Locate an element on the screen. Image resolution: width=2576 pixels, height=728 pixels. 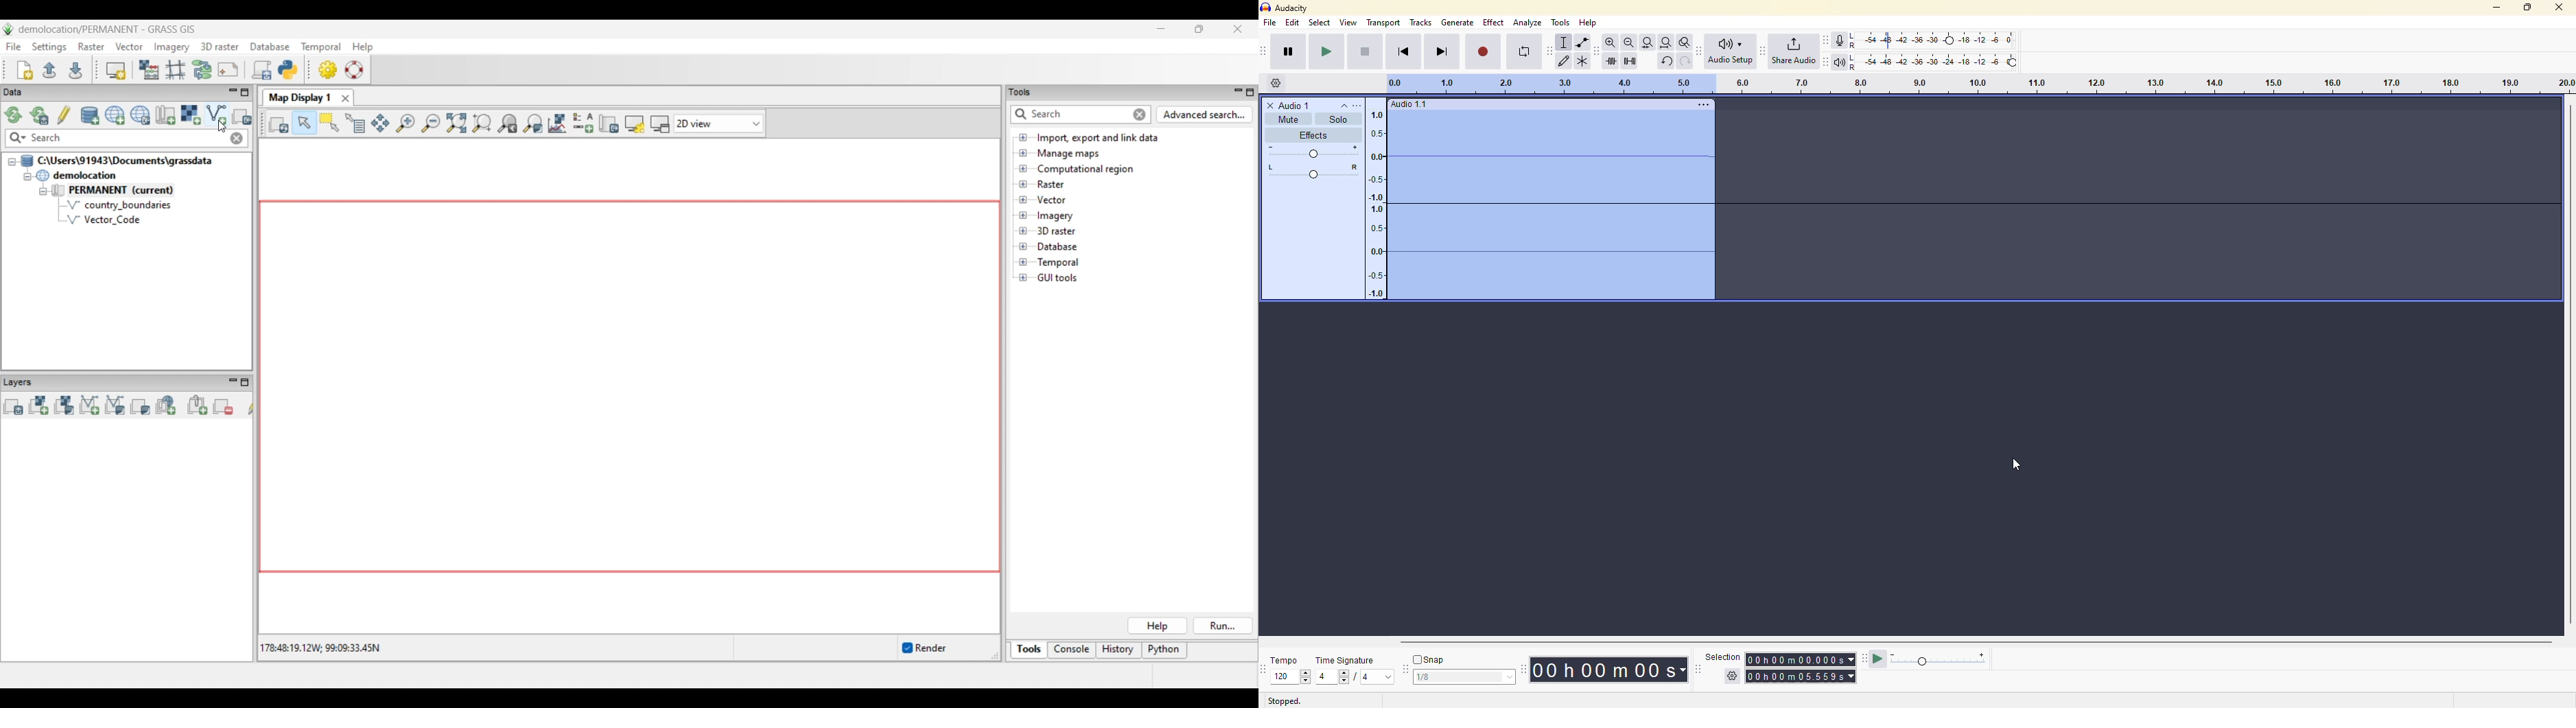
redo is located at coordinates (1685, 61).